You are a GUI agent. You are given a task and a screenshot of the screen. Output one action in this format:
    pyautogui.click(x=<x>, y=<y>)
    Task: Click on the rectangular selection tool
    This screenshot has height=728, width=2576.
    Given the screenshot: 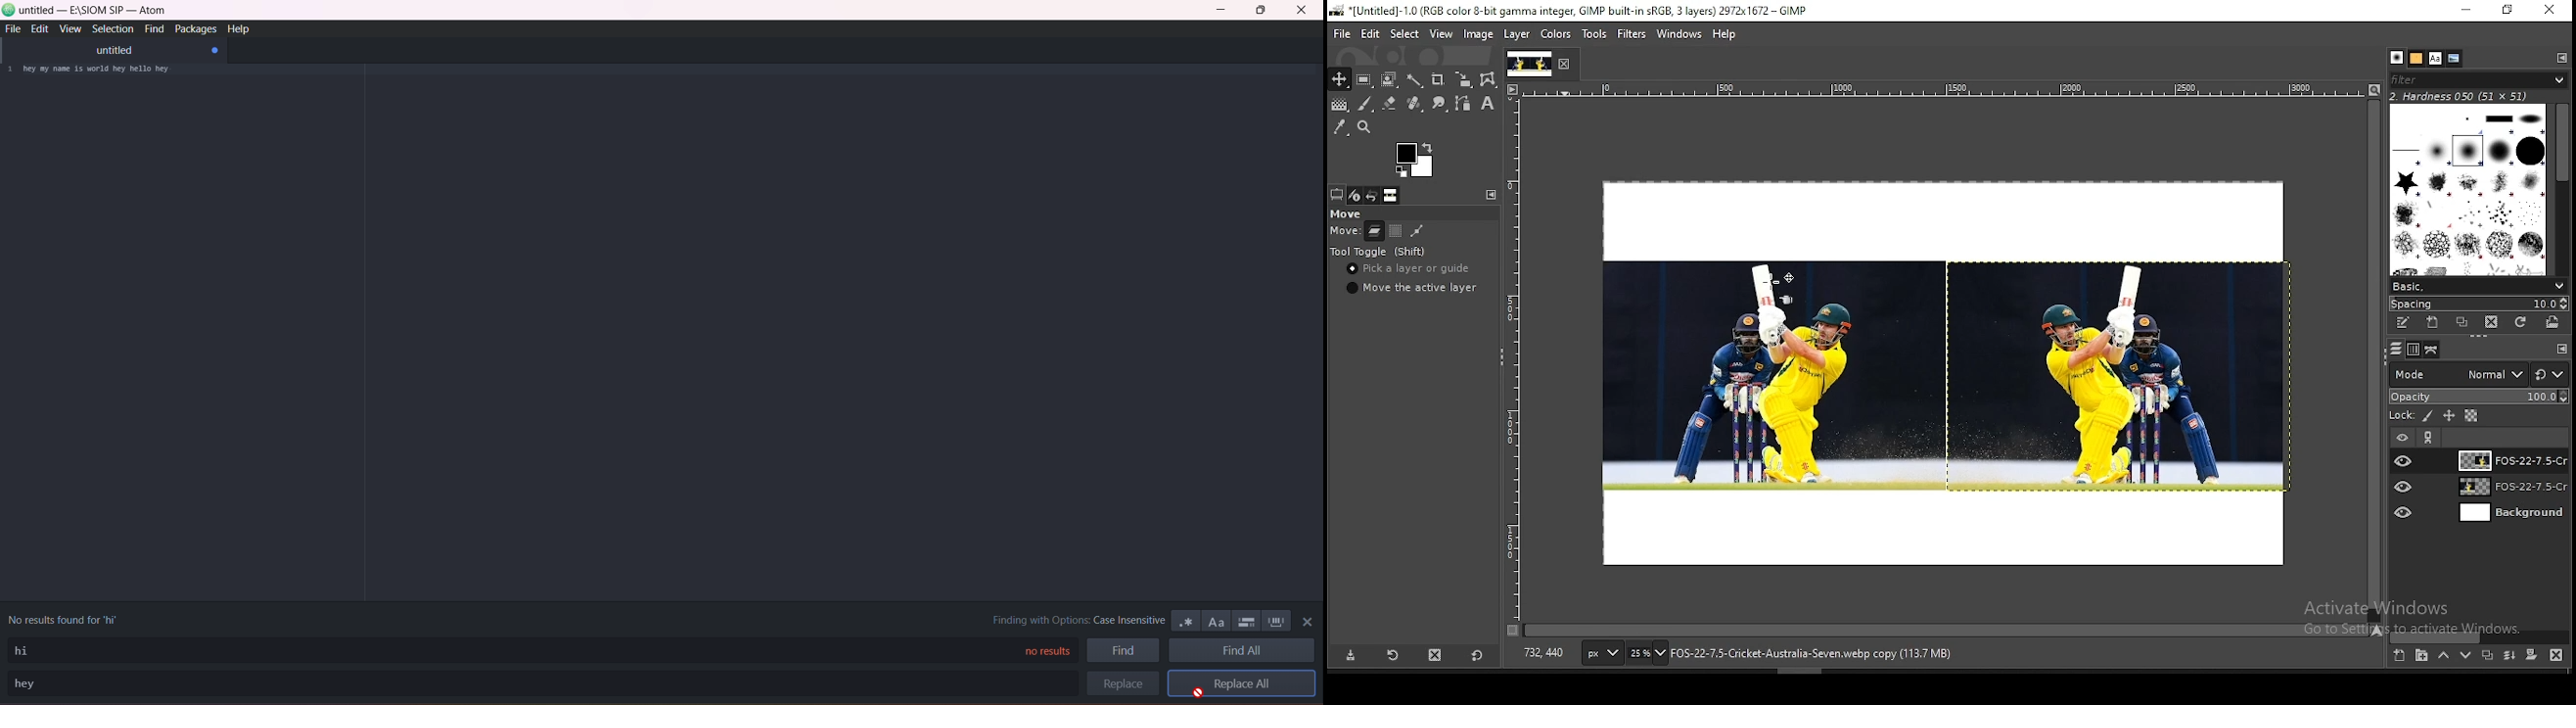 What is the action you would take?
    pyautogui.click(x=1362, y=79)
    